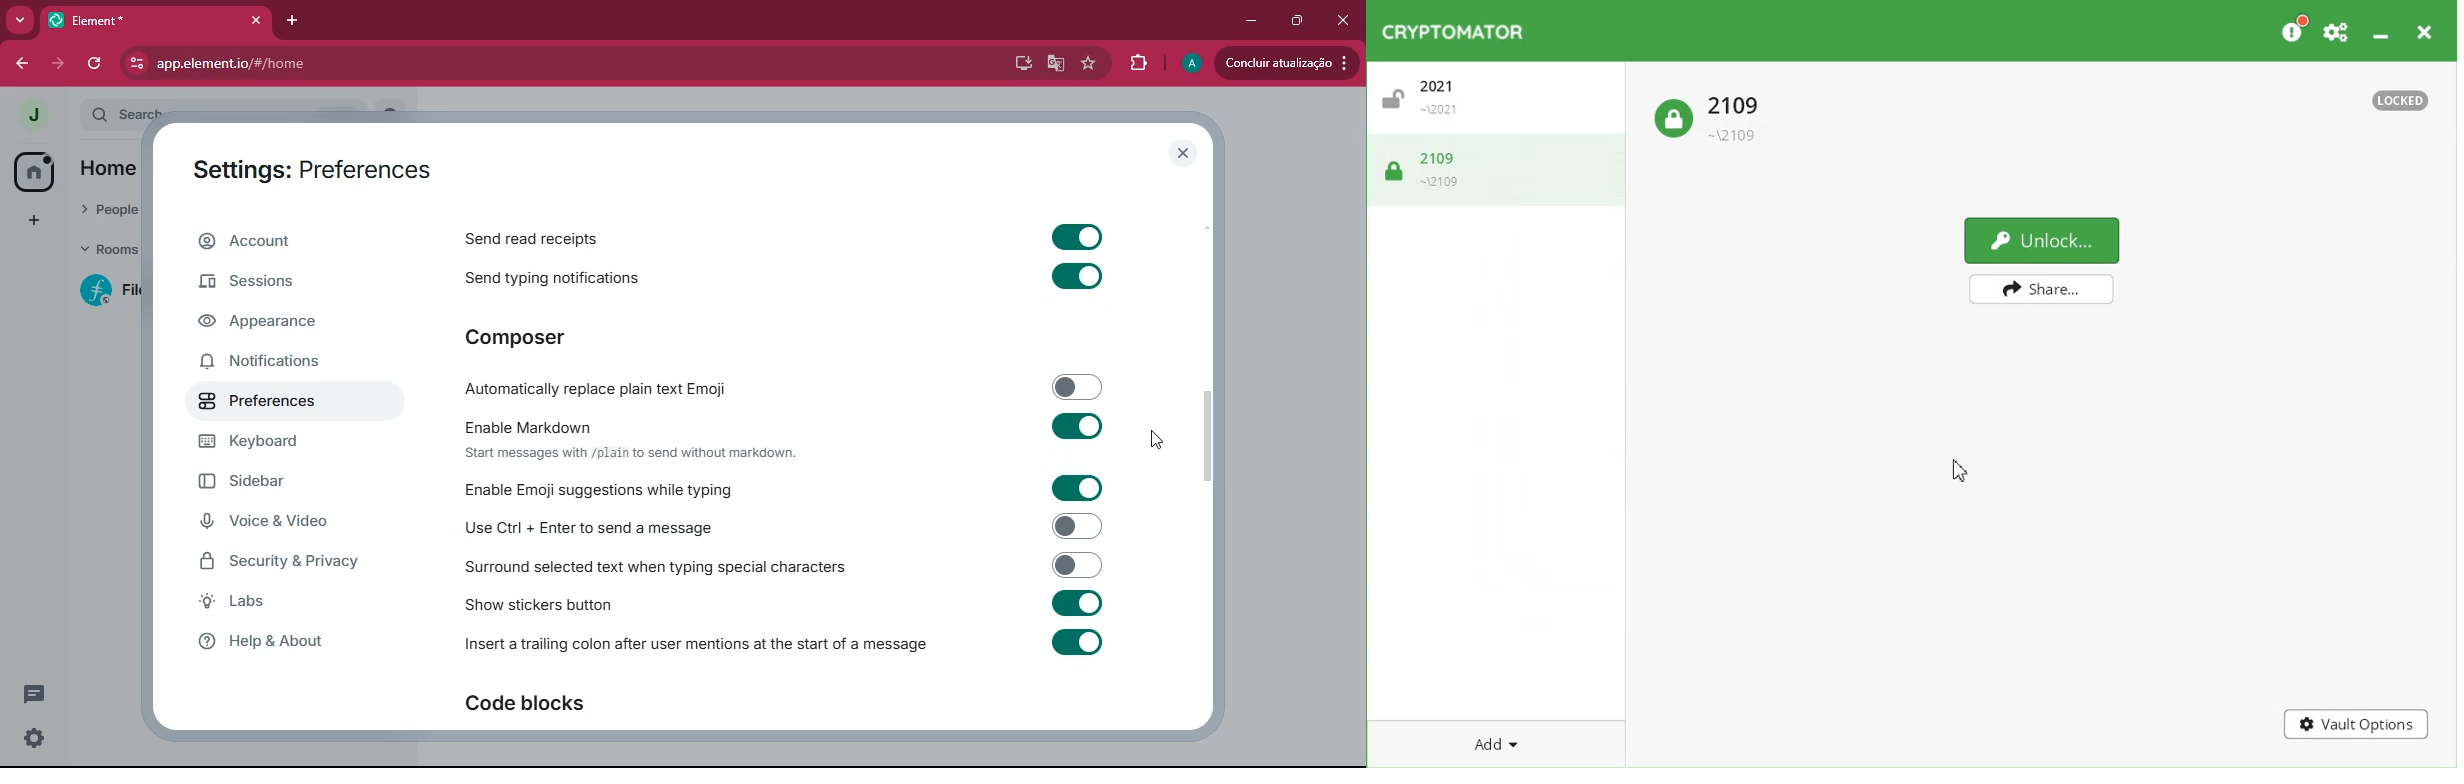 The height and width of the screenshot is (784, 2464). What do you see at coordinates (283, 602) in the screenshot?
I see `labs` at bounding box center [283, 602].